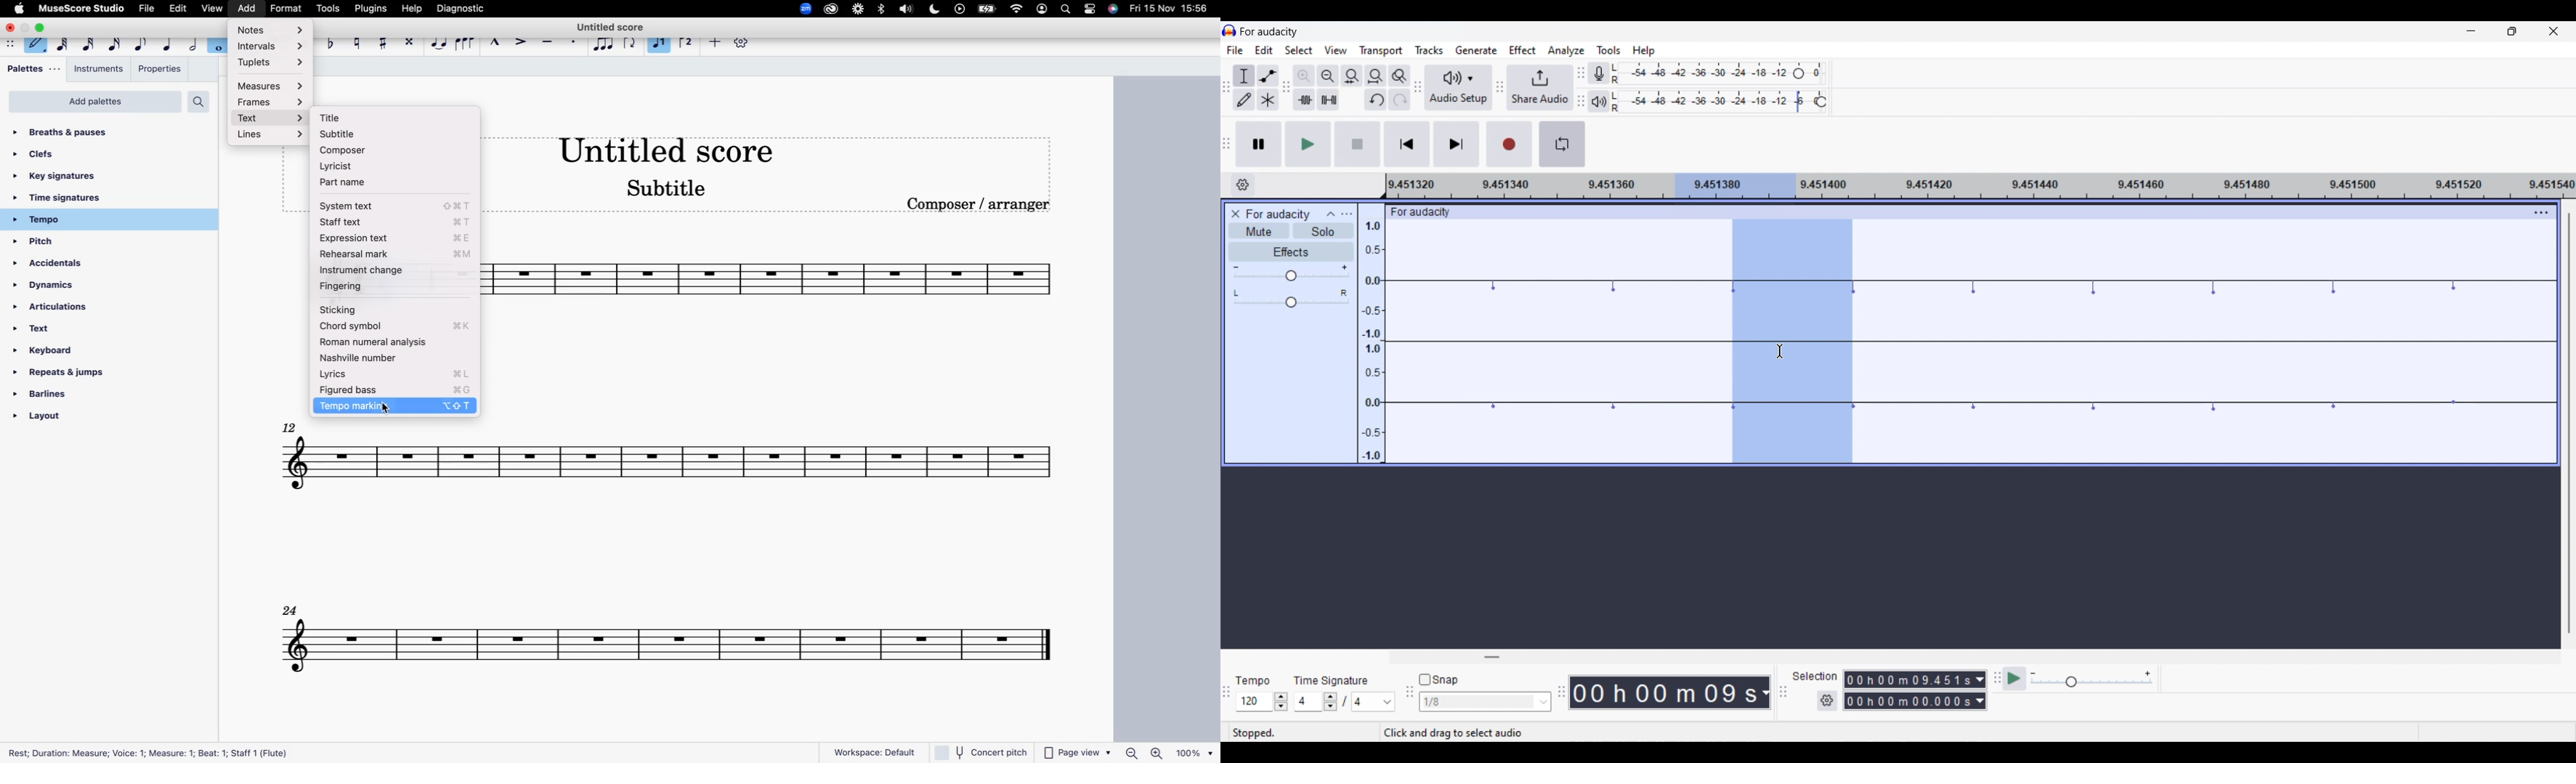 The height and width of the screenshot is (784, 2576). Describe the element at coordinates (396, 268) in the screenshot. I see `instrument change` at that location.